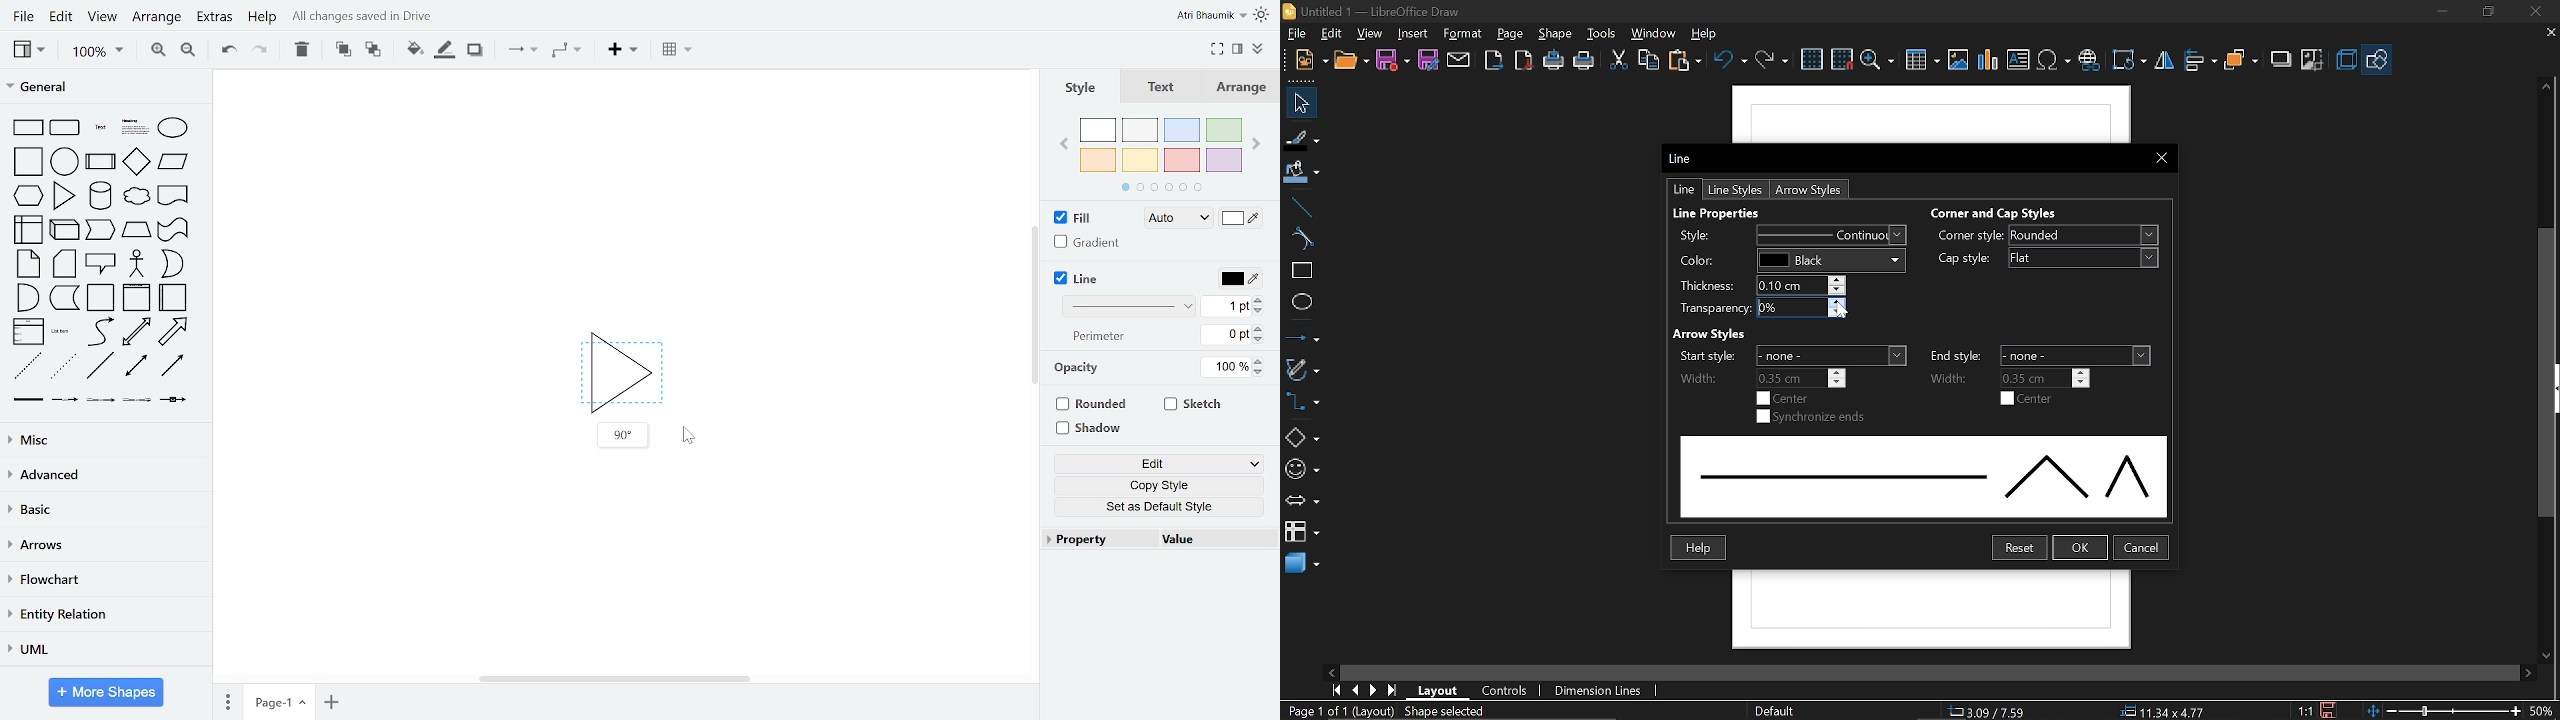 Image resolution: width=2576 pixels, height=728 pixels. Describe the element at coordinates (1162, 463) in the screenshot. I see `edit` at that location.